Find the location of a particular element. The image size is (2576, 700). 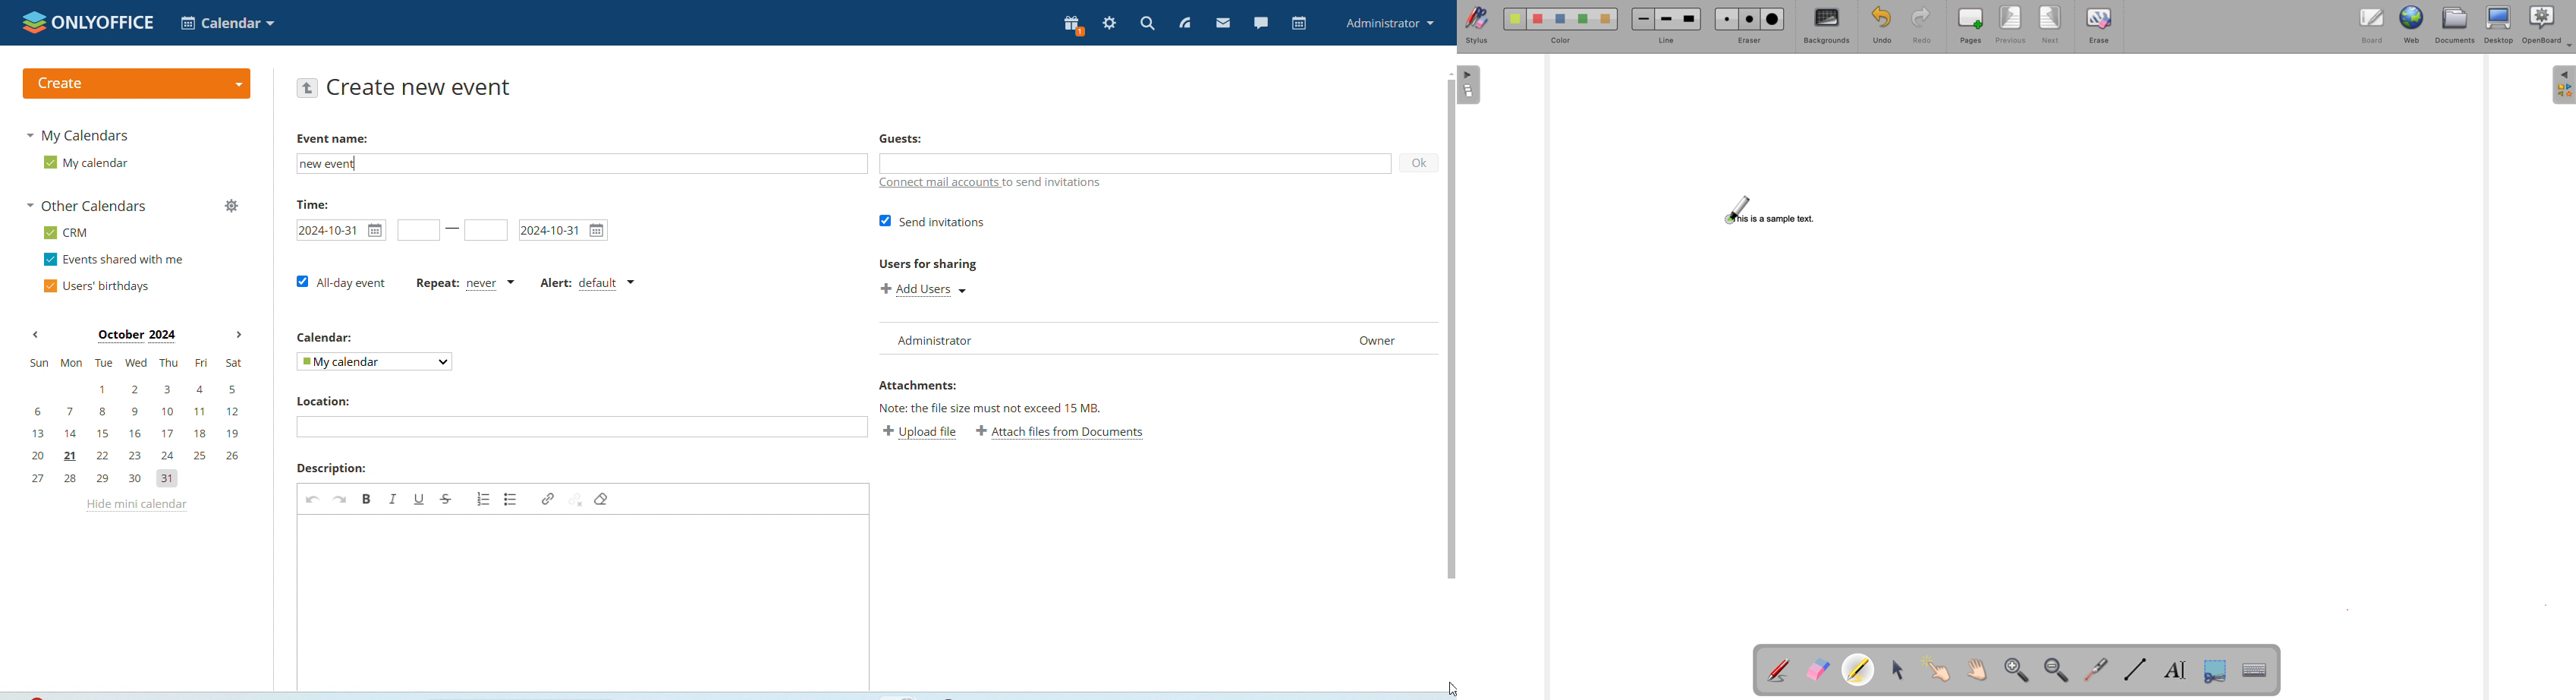

october 2024 is located at coordinates (136, 336).